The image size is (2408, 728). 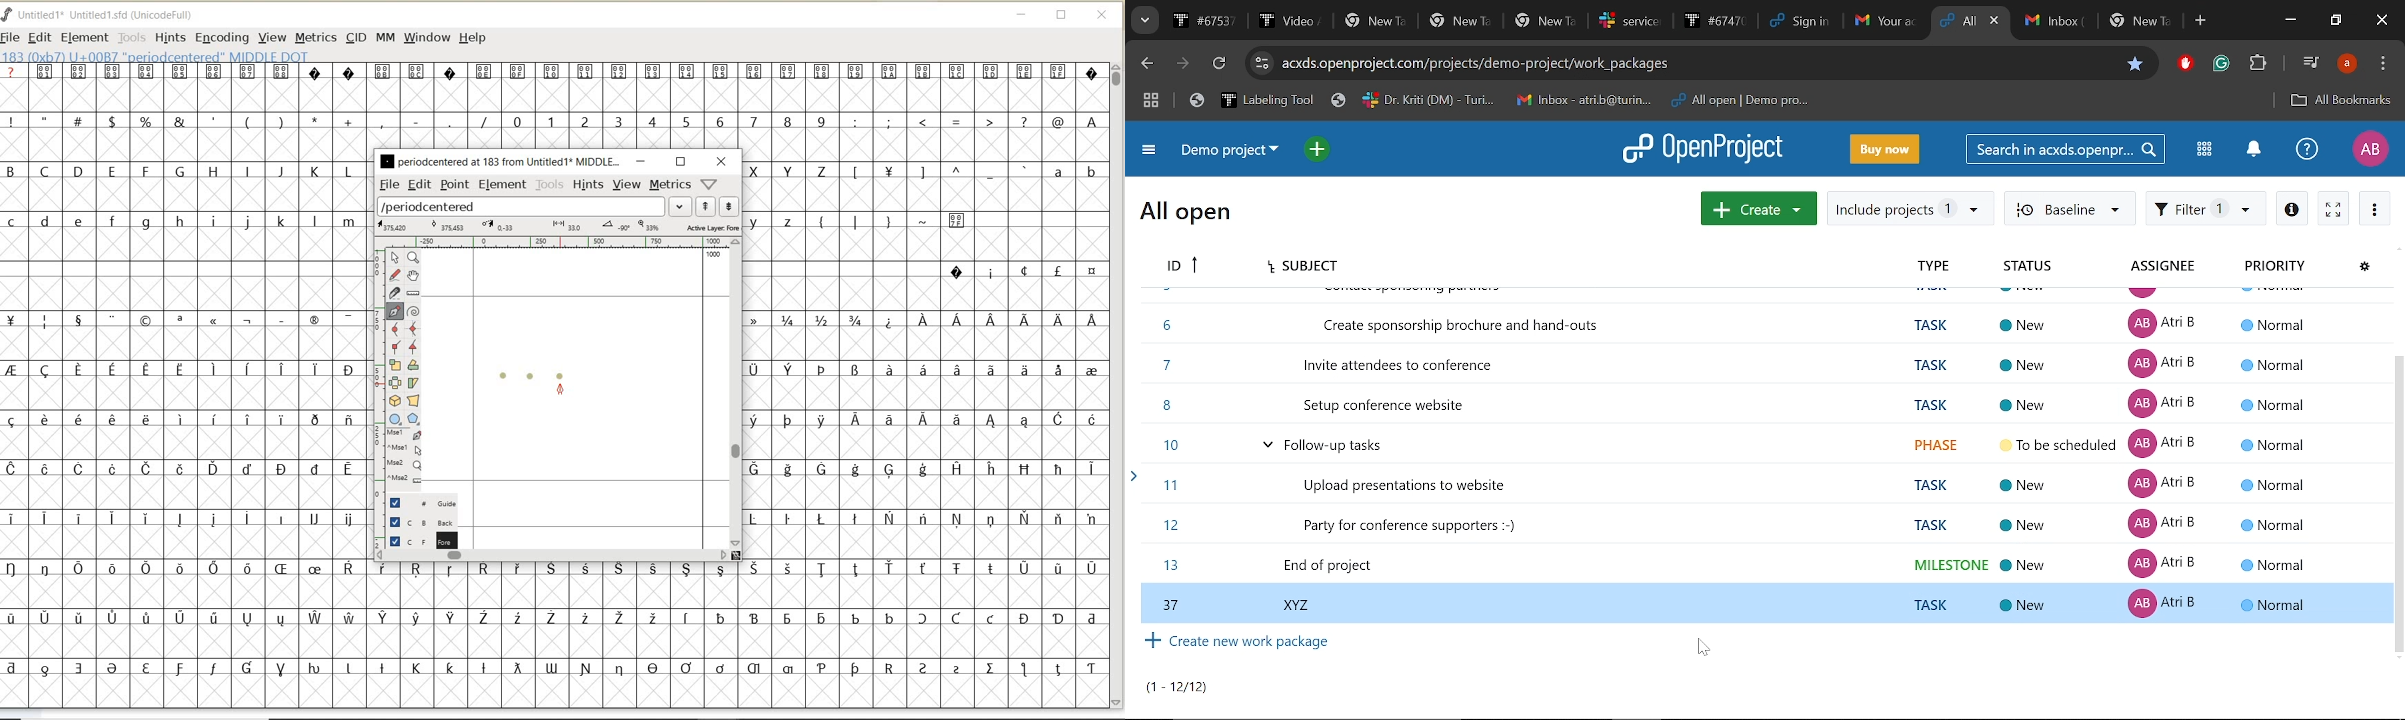 What do you see at coordinates (628, 184) in the screenshot?
I see `view` at bounding box center [628, 184].